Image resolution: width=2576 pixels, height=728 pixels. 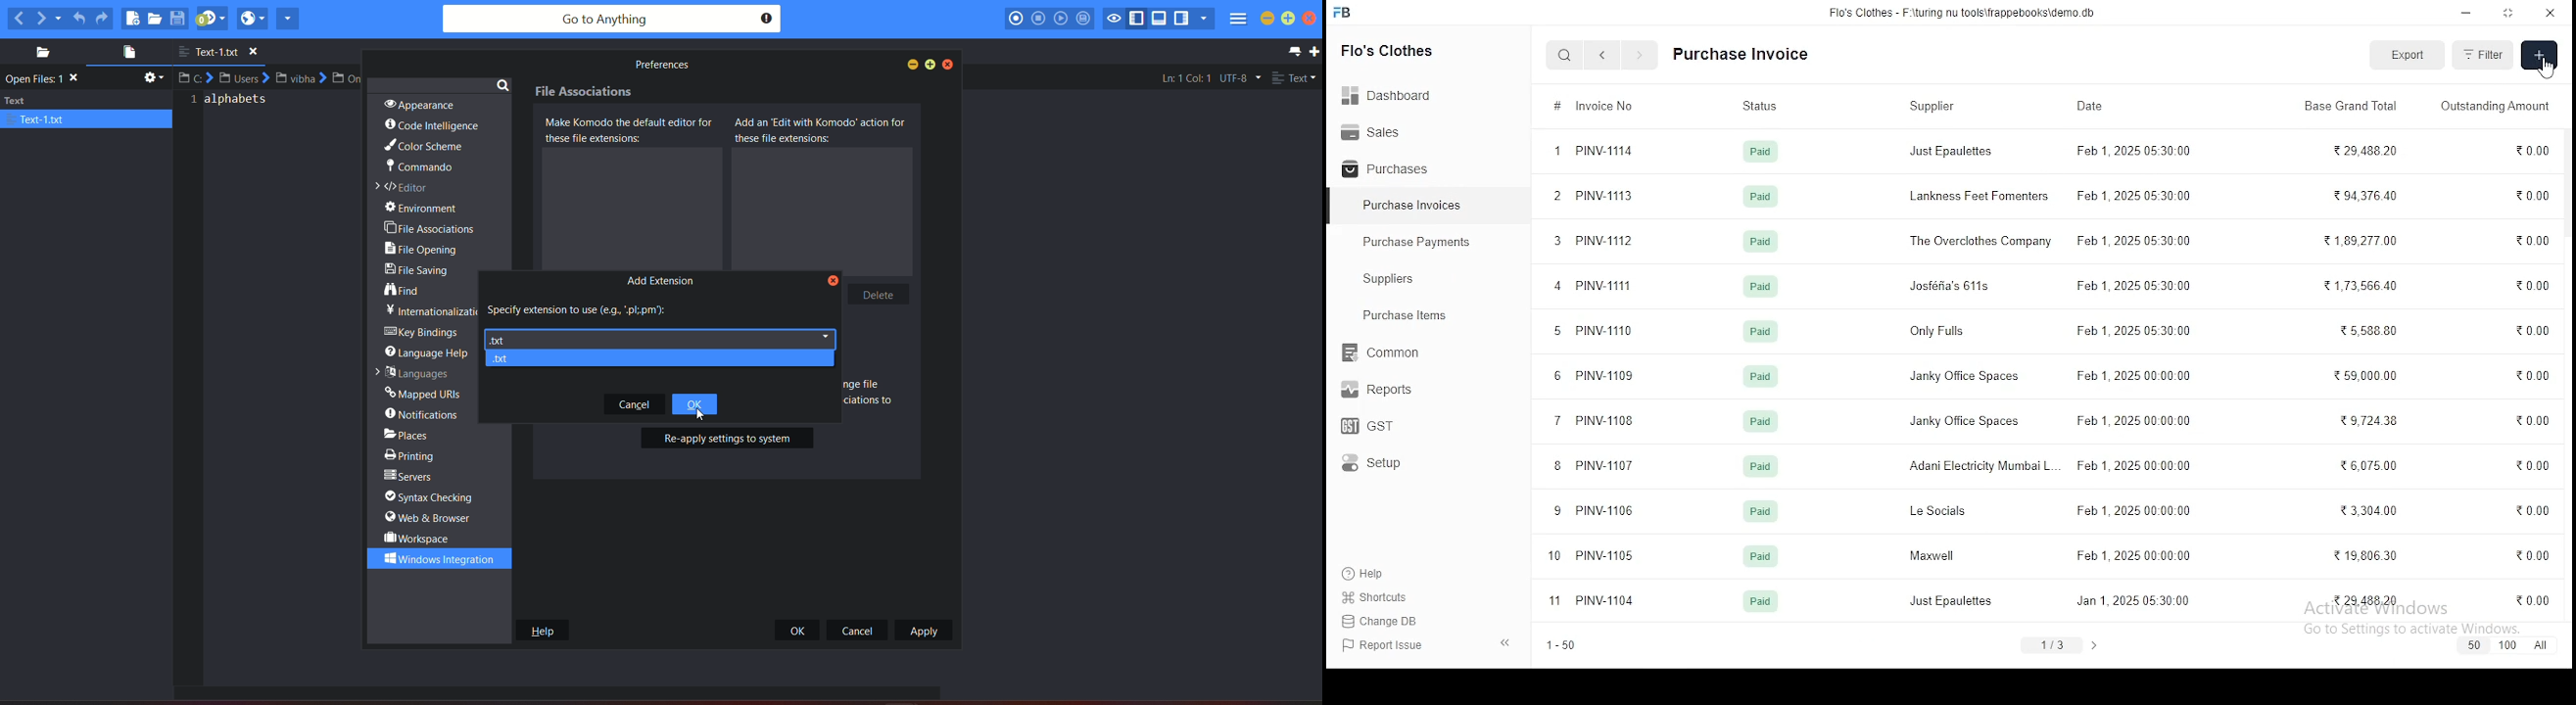 I want to click on 3, so click(x=1558, y=241).